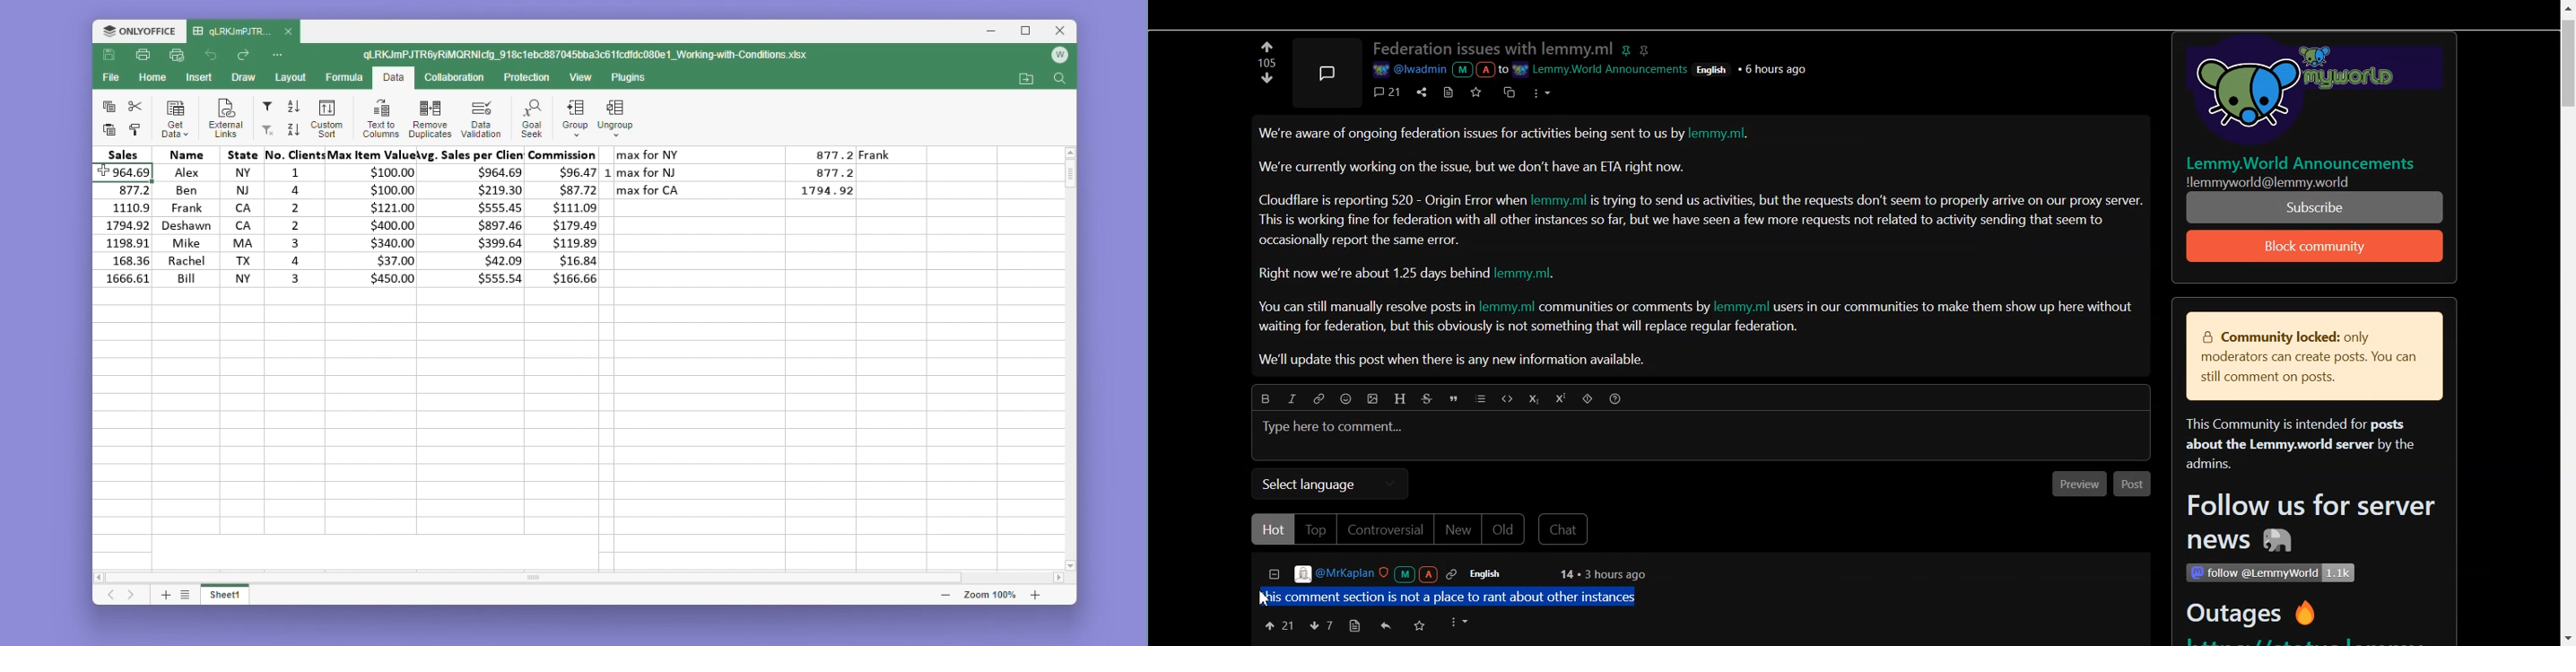 Image resolution: width=2576 pixels, height=672 pixels. I want to click on , so click(580, 77).